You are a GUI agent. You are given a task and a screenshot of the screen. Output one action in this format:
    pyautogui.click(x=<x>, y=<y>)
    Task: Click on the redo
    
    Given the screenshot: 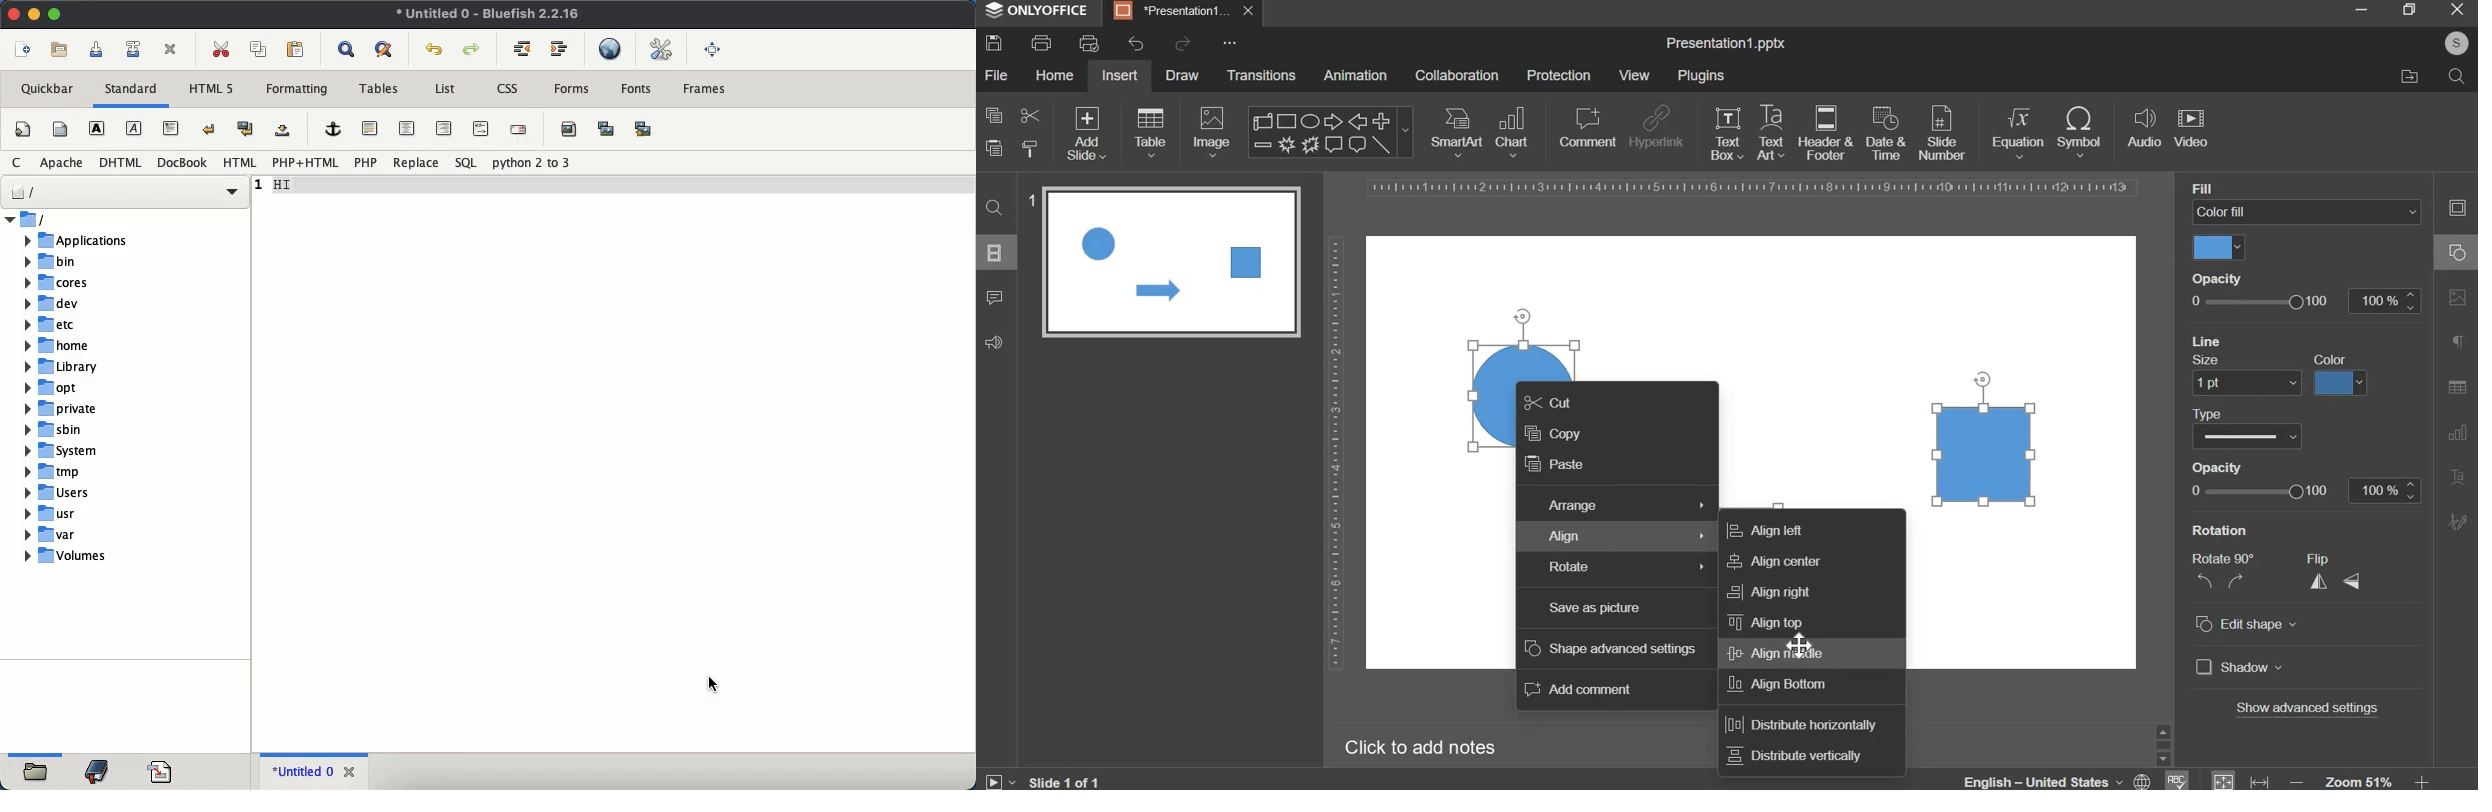 What is the action you would take?
    pyautogui.click(x=1181, y=43)
    